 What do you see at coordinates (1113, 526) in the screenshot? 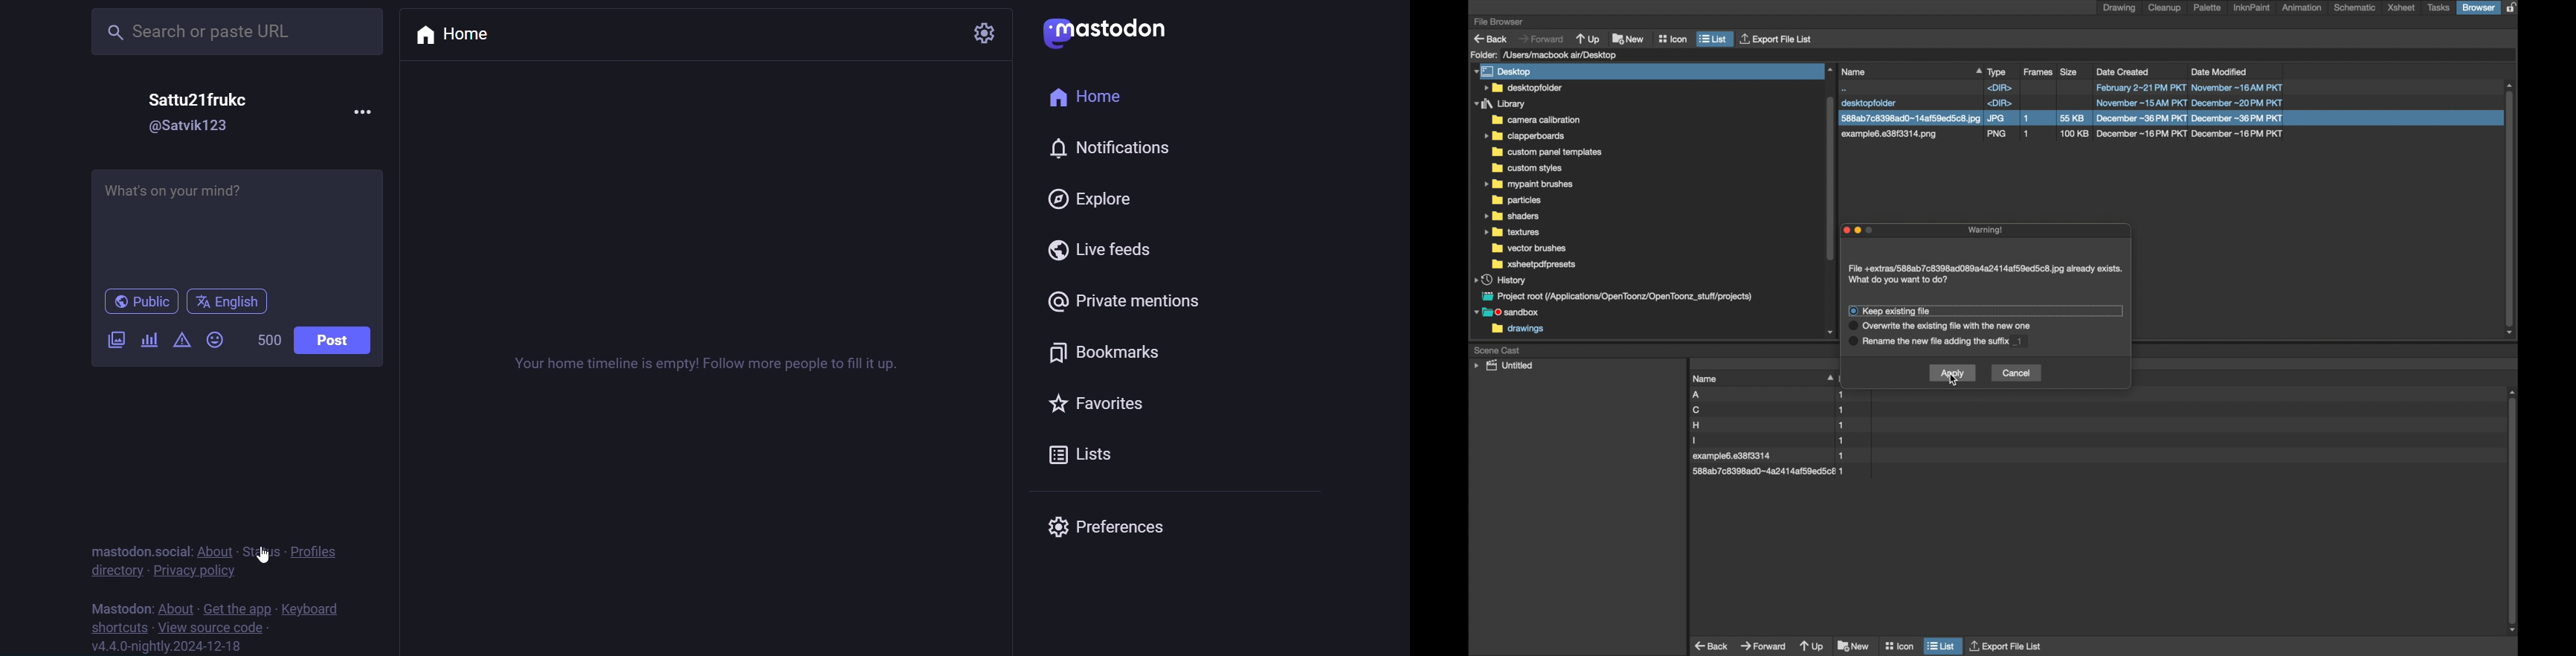
I see `preferences` at bounding box center [1113, 526].